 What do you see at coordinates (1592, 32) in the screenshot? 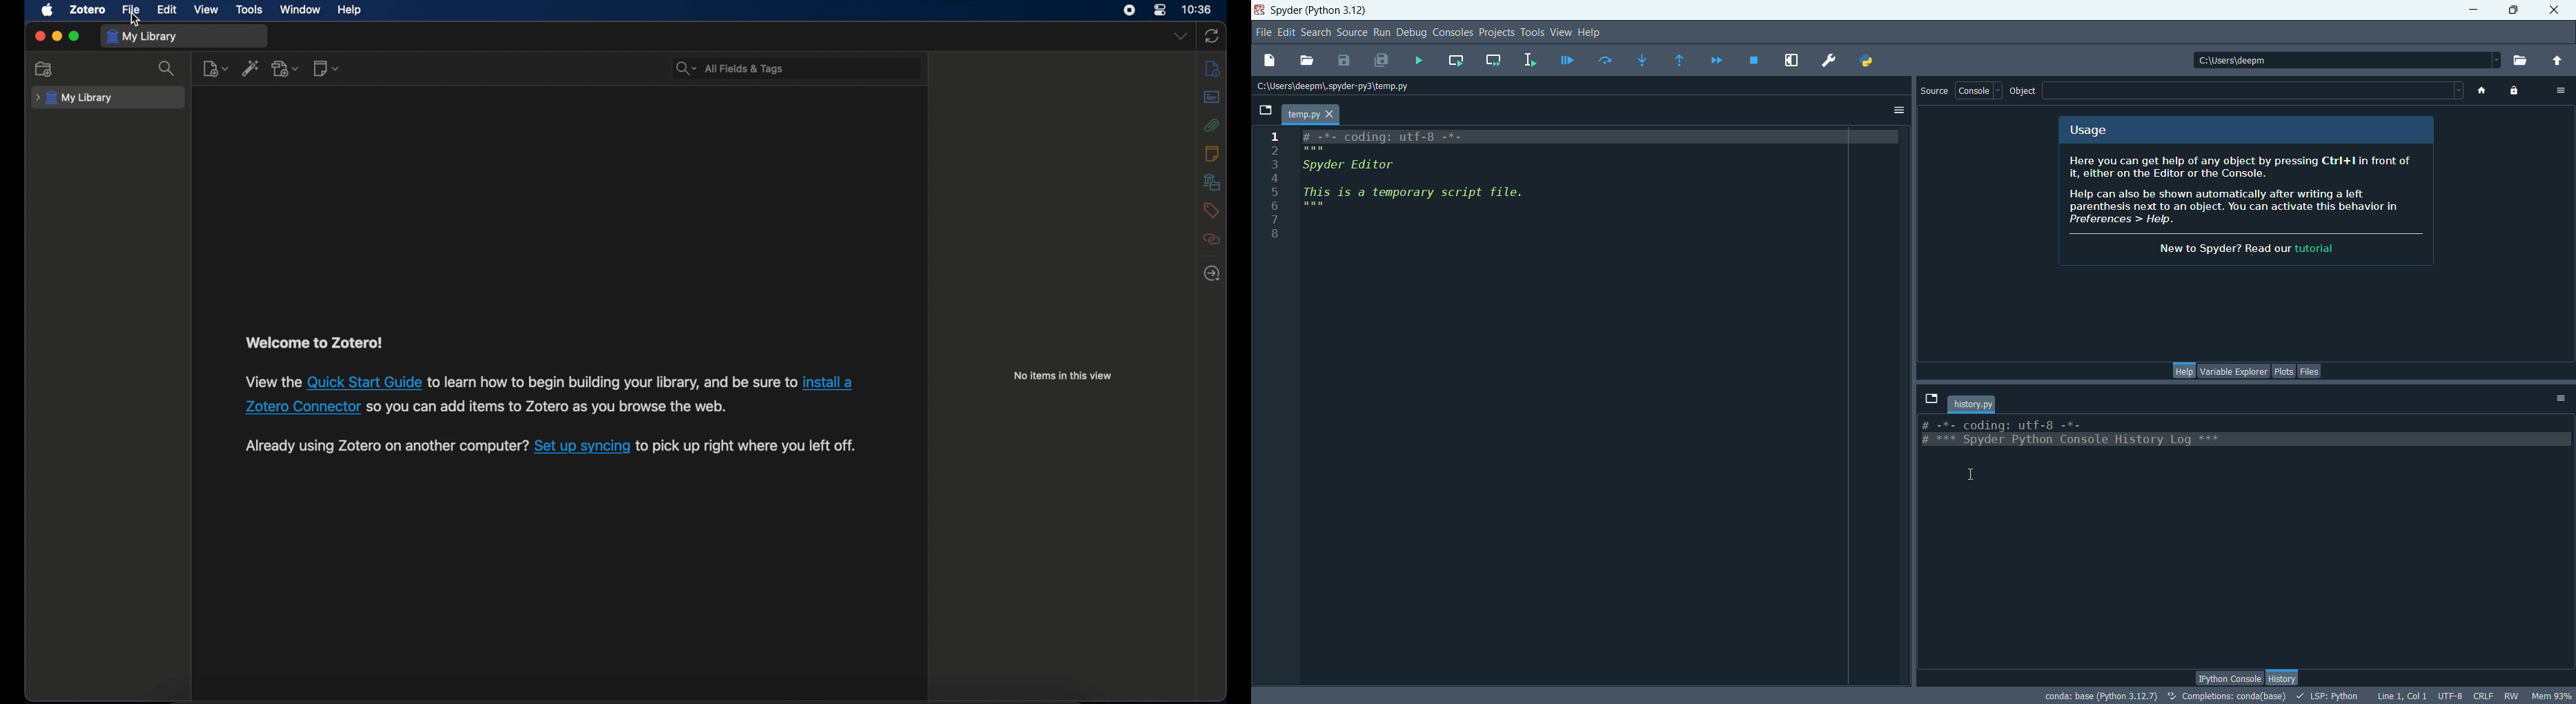
I see `help` at bounding box center [1592, 32].